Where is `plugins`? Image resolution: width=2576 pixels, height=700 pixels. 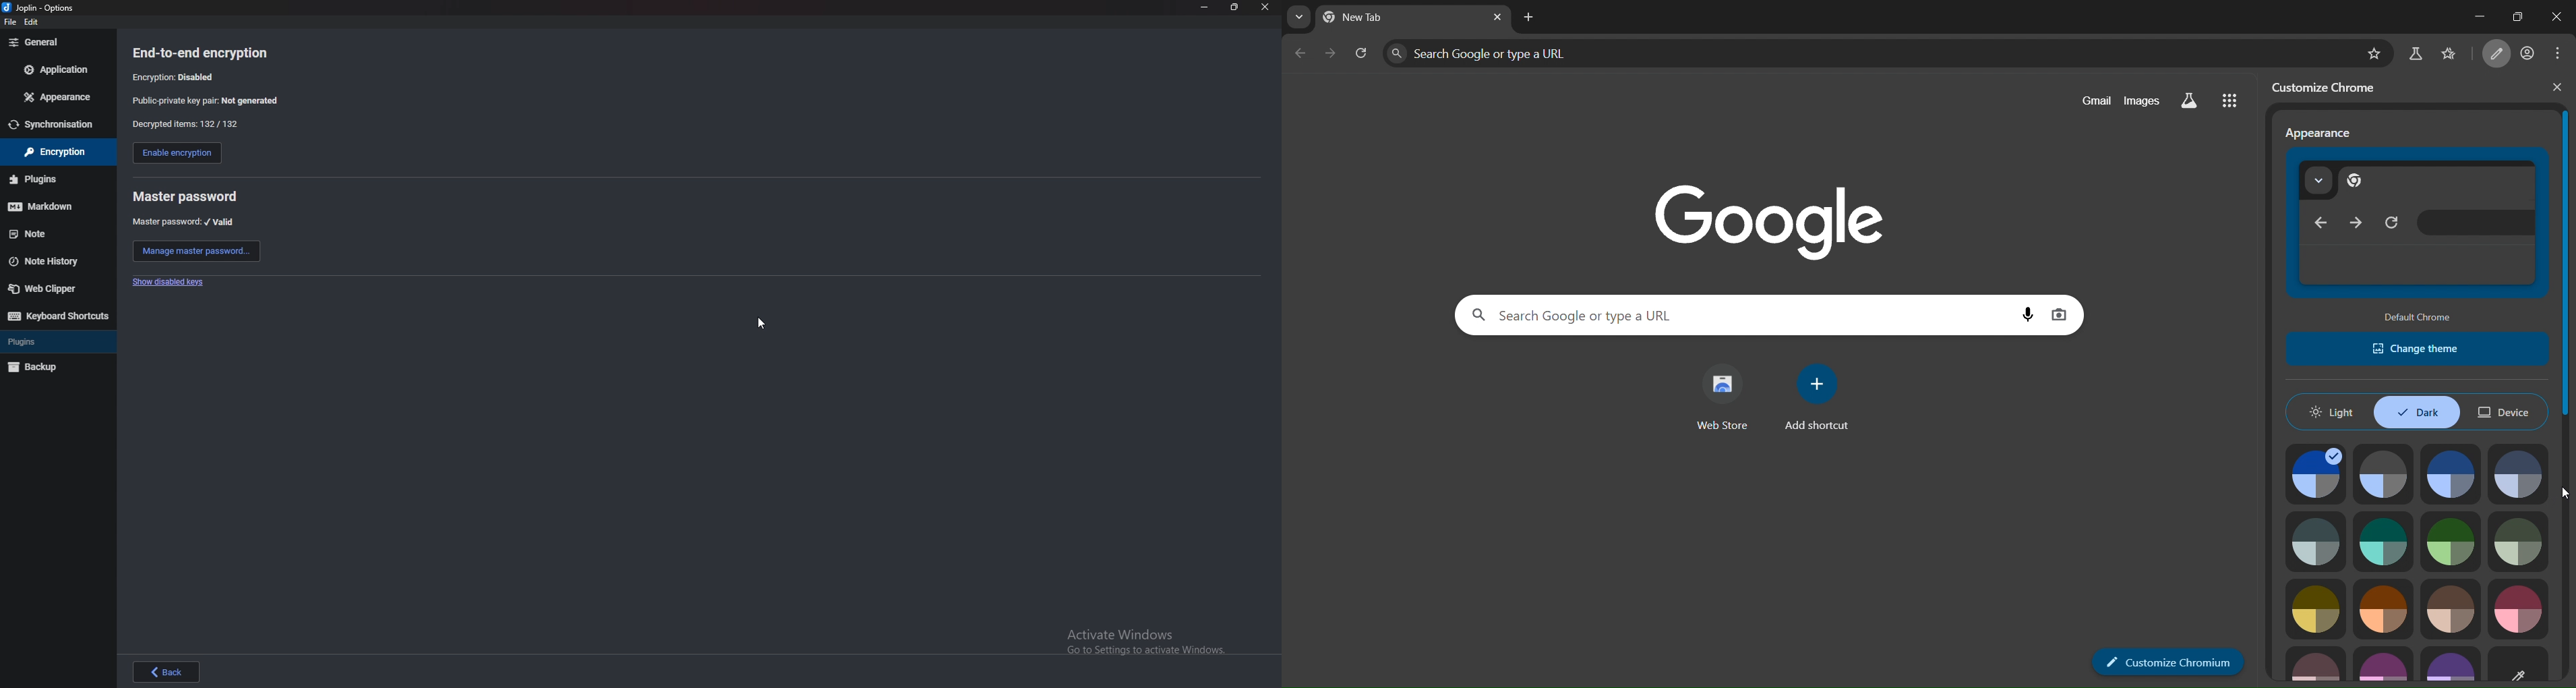 plugins is located at coordinates (56, 342).